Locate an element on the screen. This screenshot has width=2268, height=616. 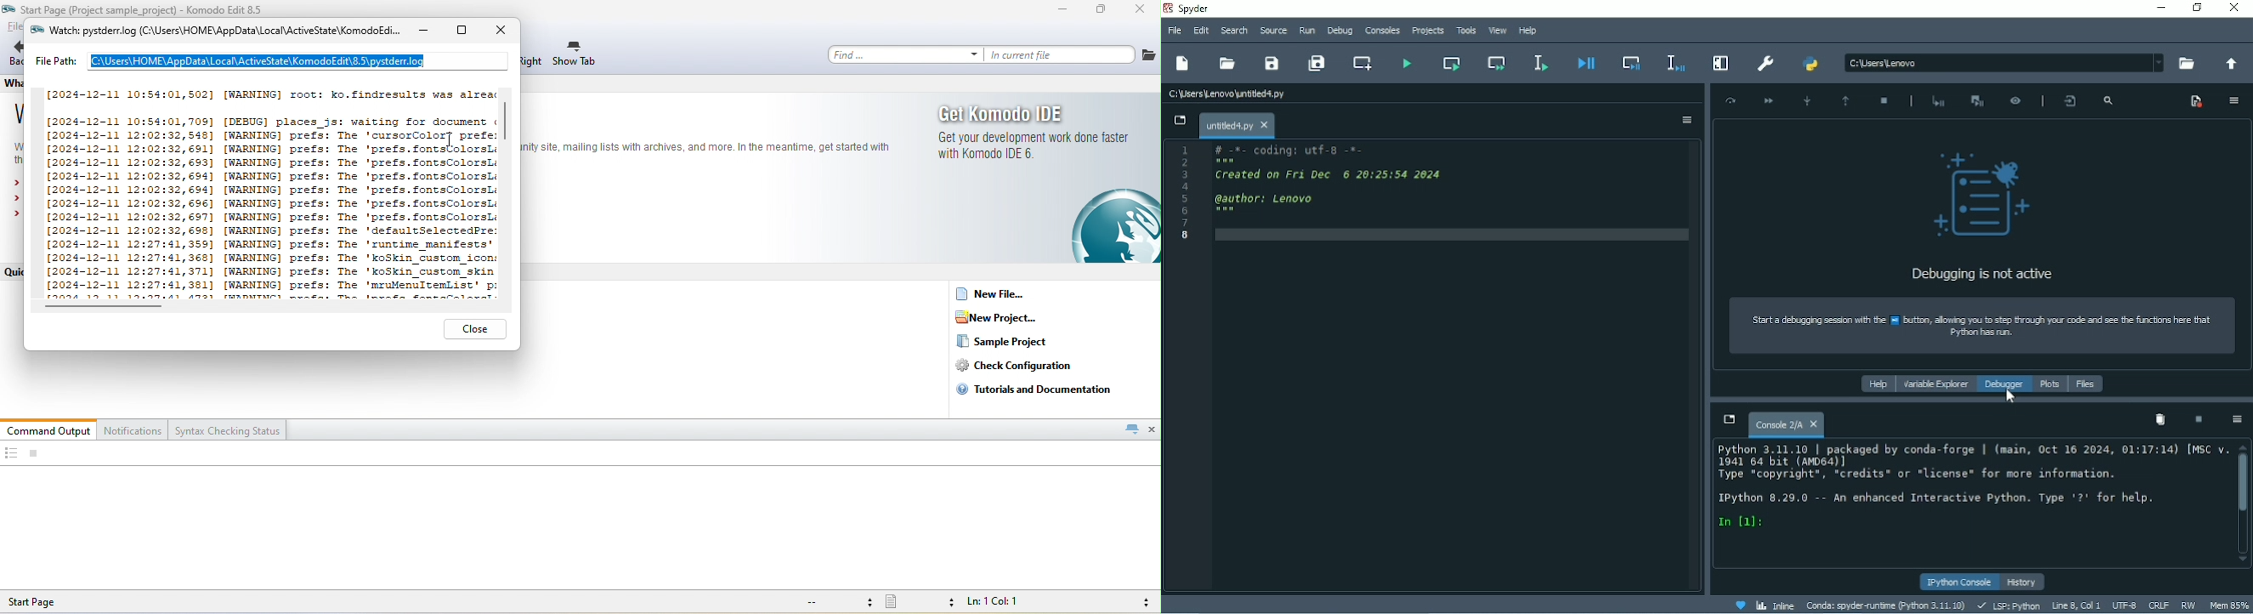
scroll up is located at coordinates (2244, 444).